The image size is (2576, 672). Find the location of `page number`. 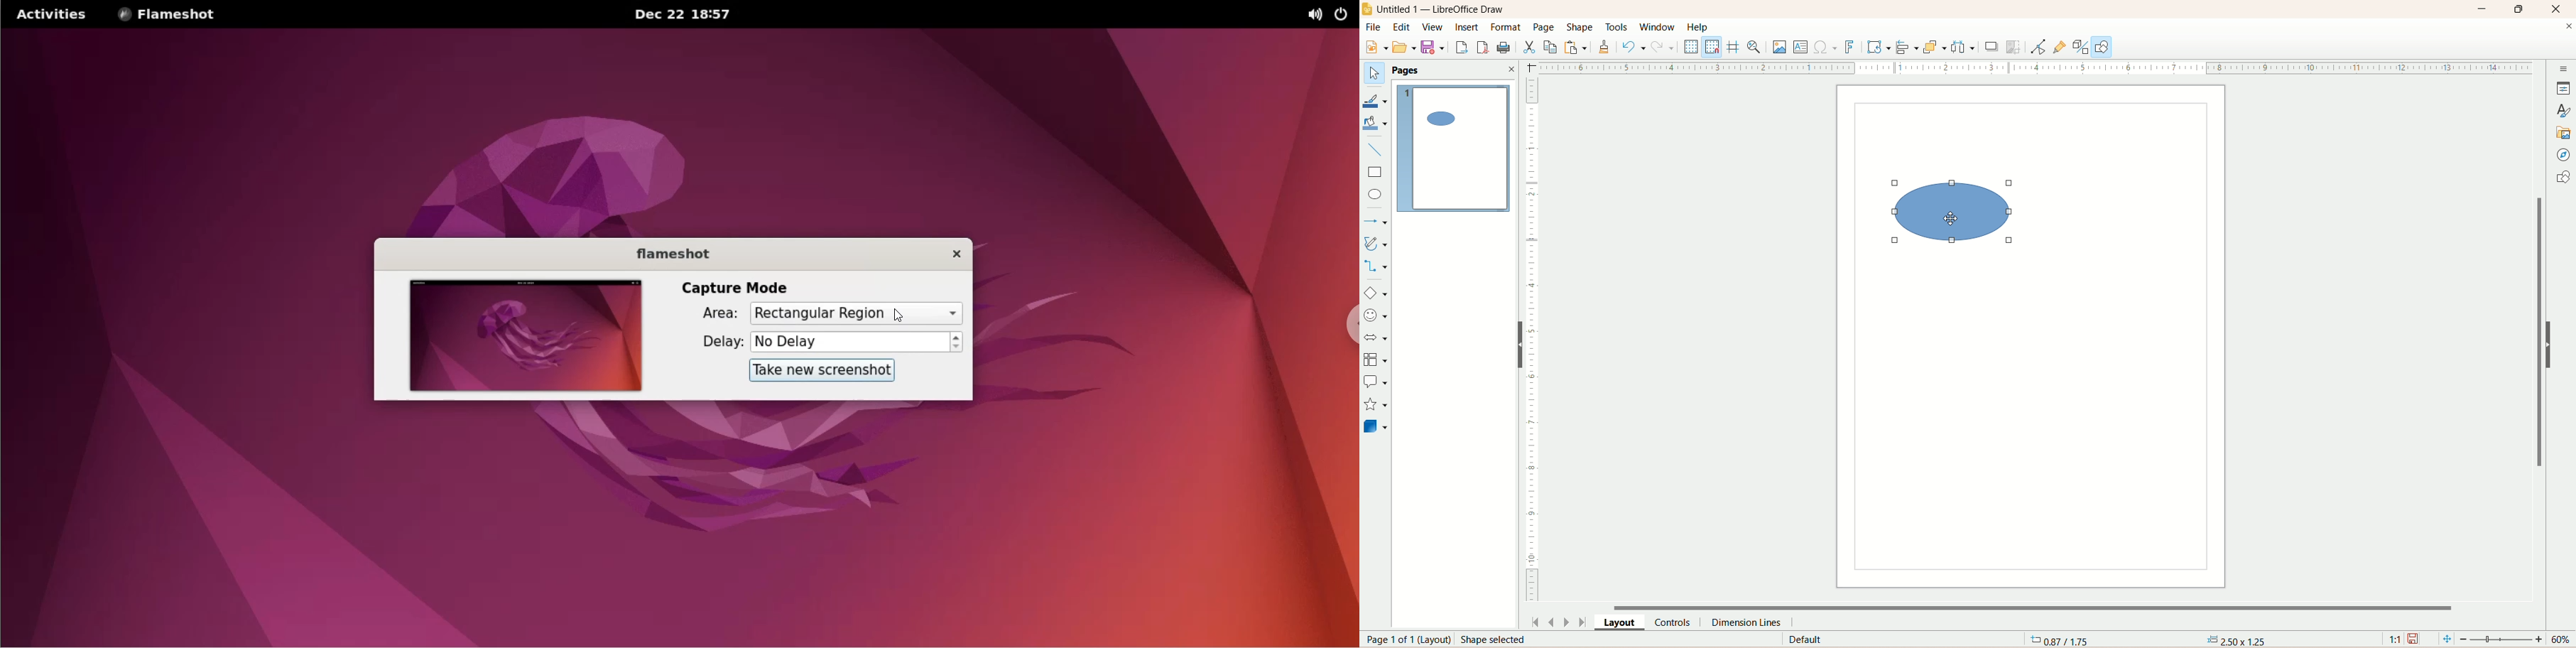

page number is located at coordinates (1444, 638).